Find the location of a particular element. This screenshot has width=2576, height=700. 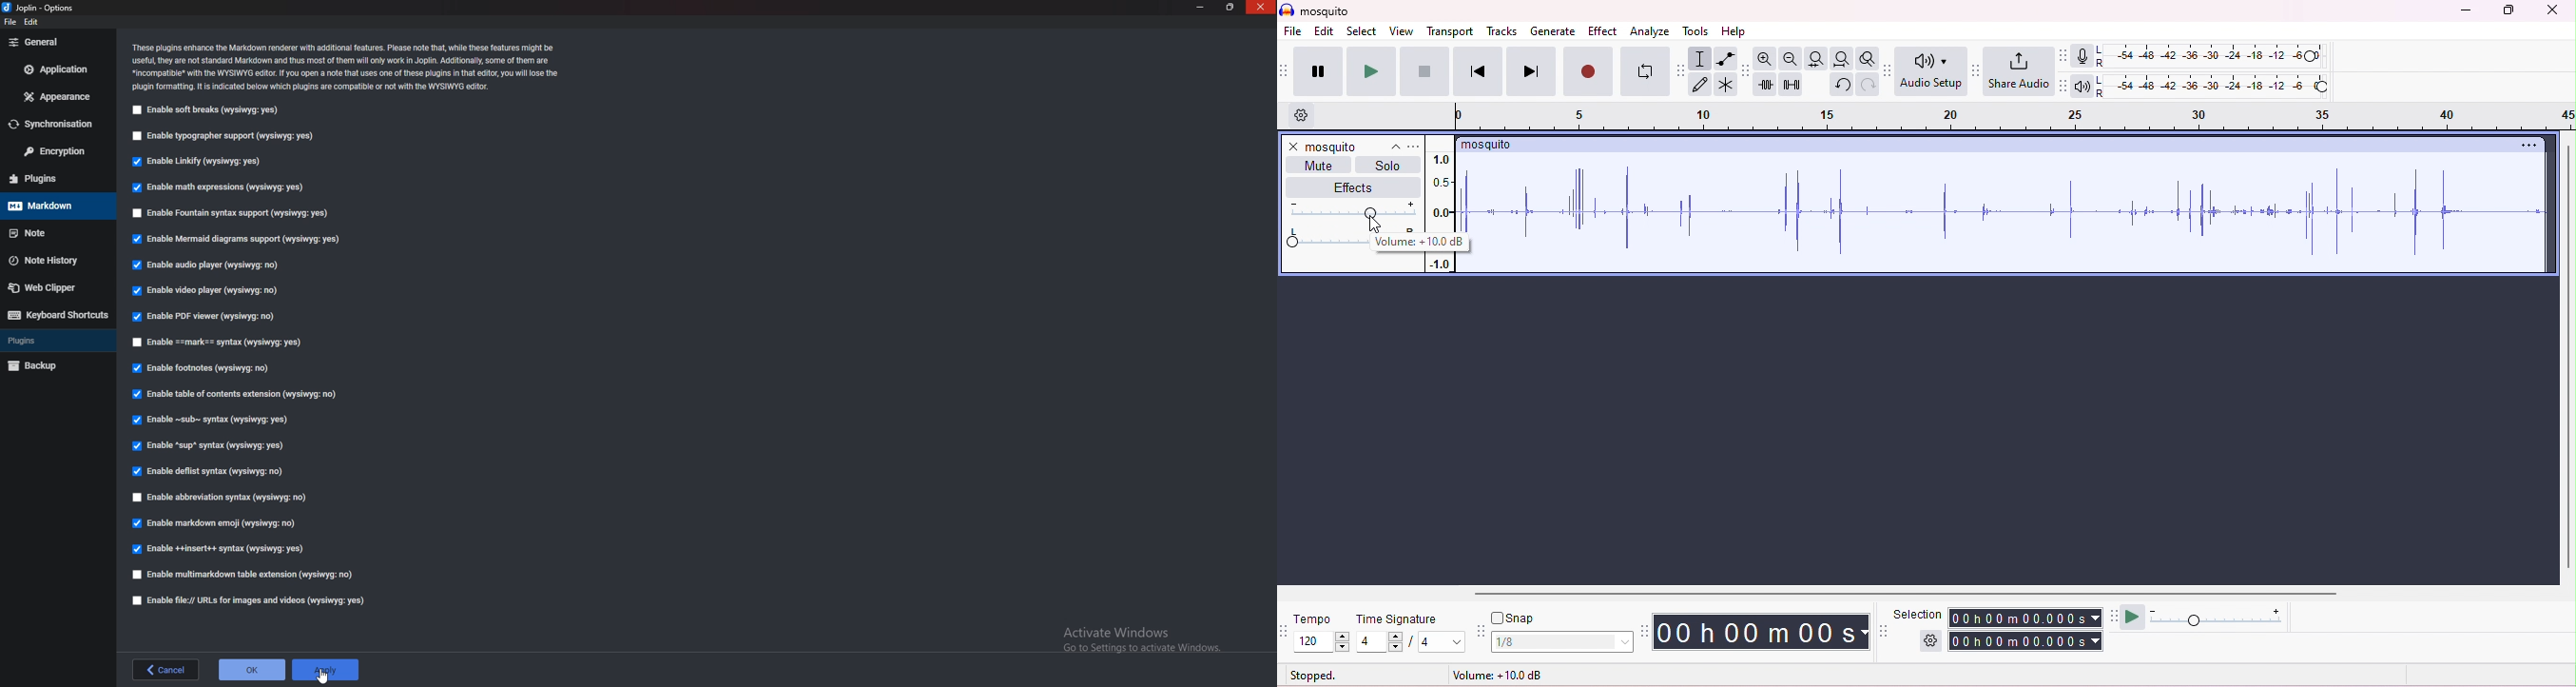

horizontal scroll bar is located at coordinates (1899, 592).